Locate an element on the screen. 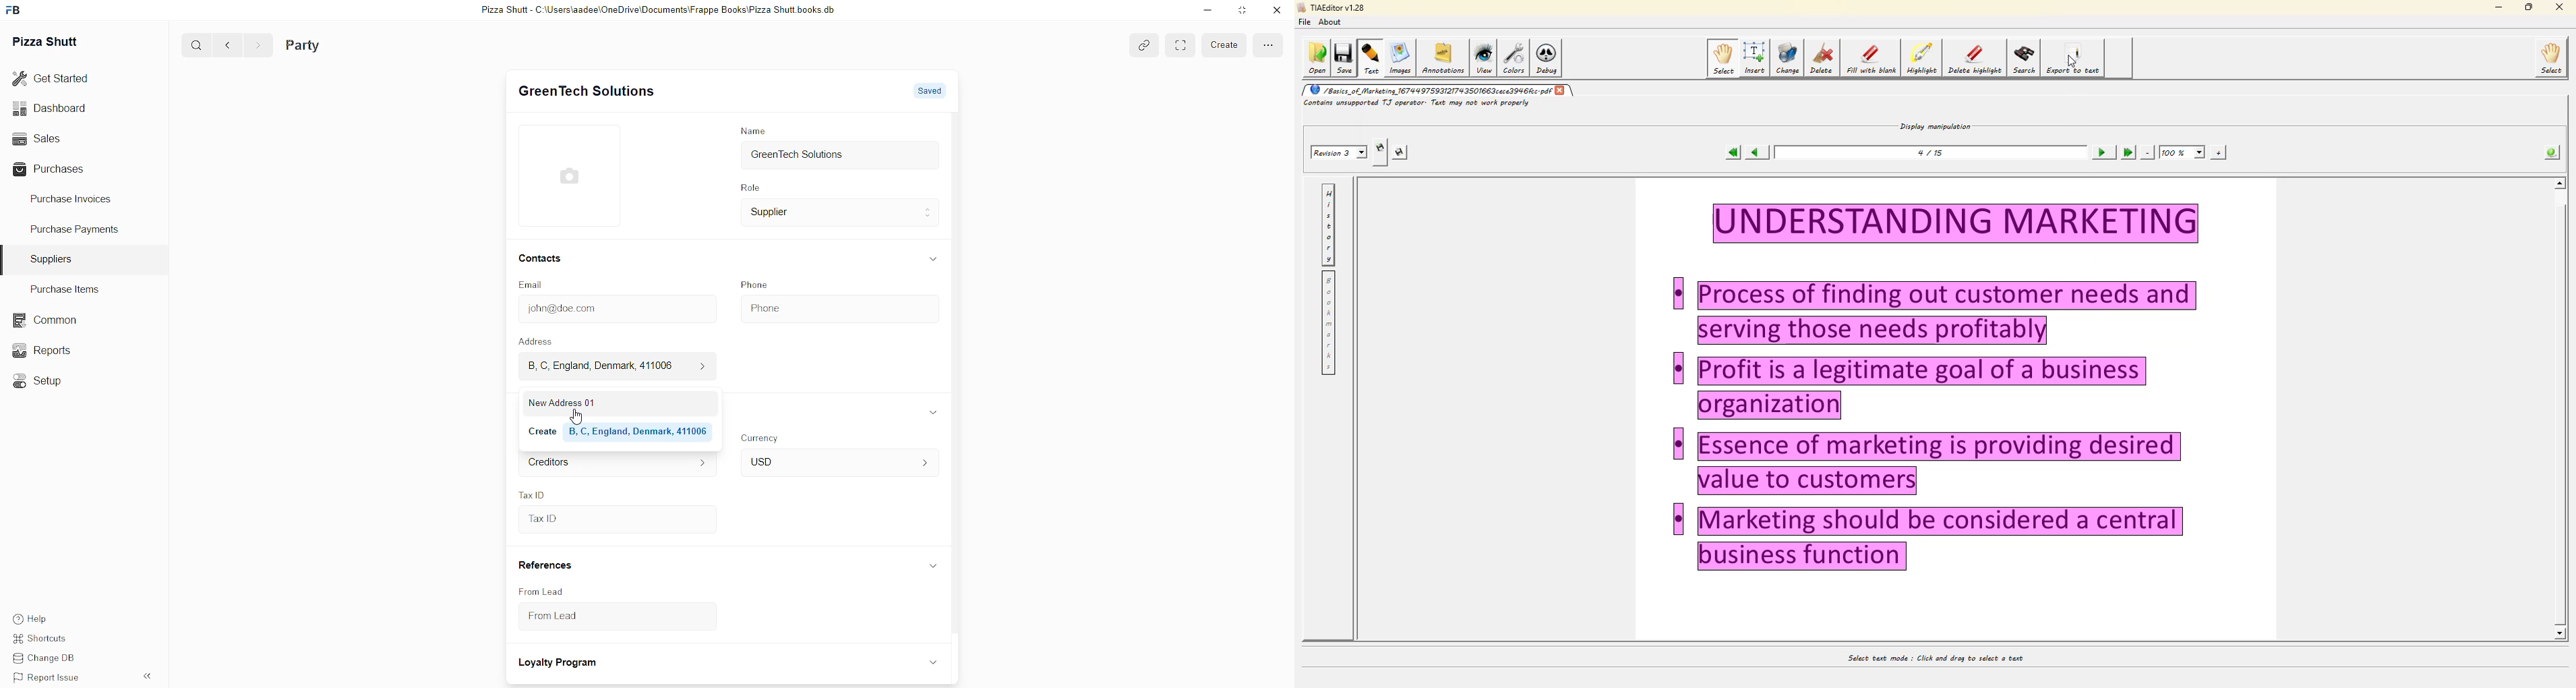   is located at coordinates (1677, 290).